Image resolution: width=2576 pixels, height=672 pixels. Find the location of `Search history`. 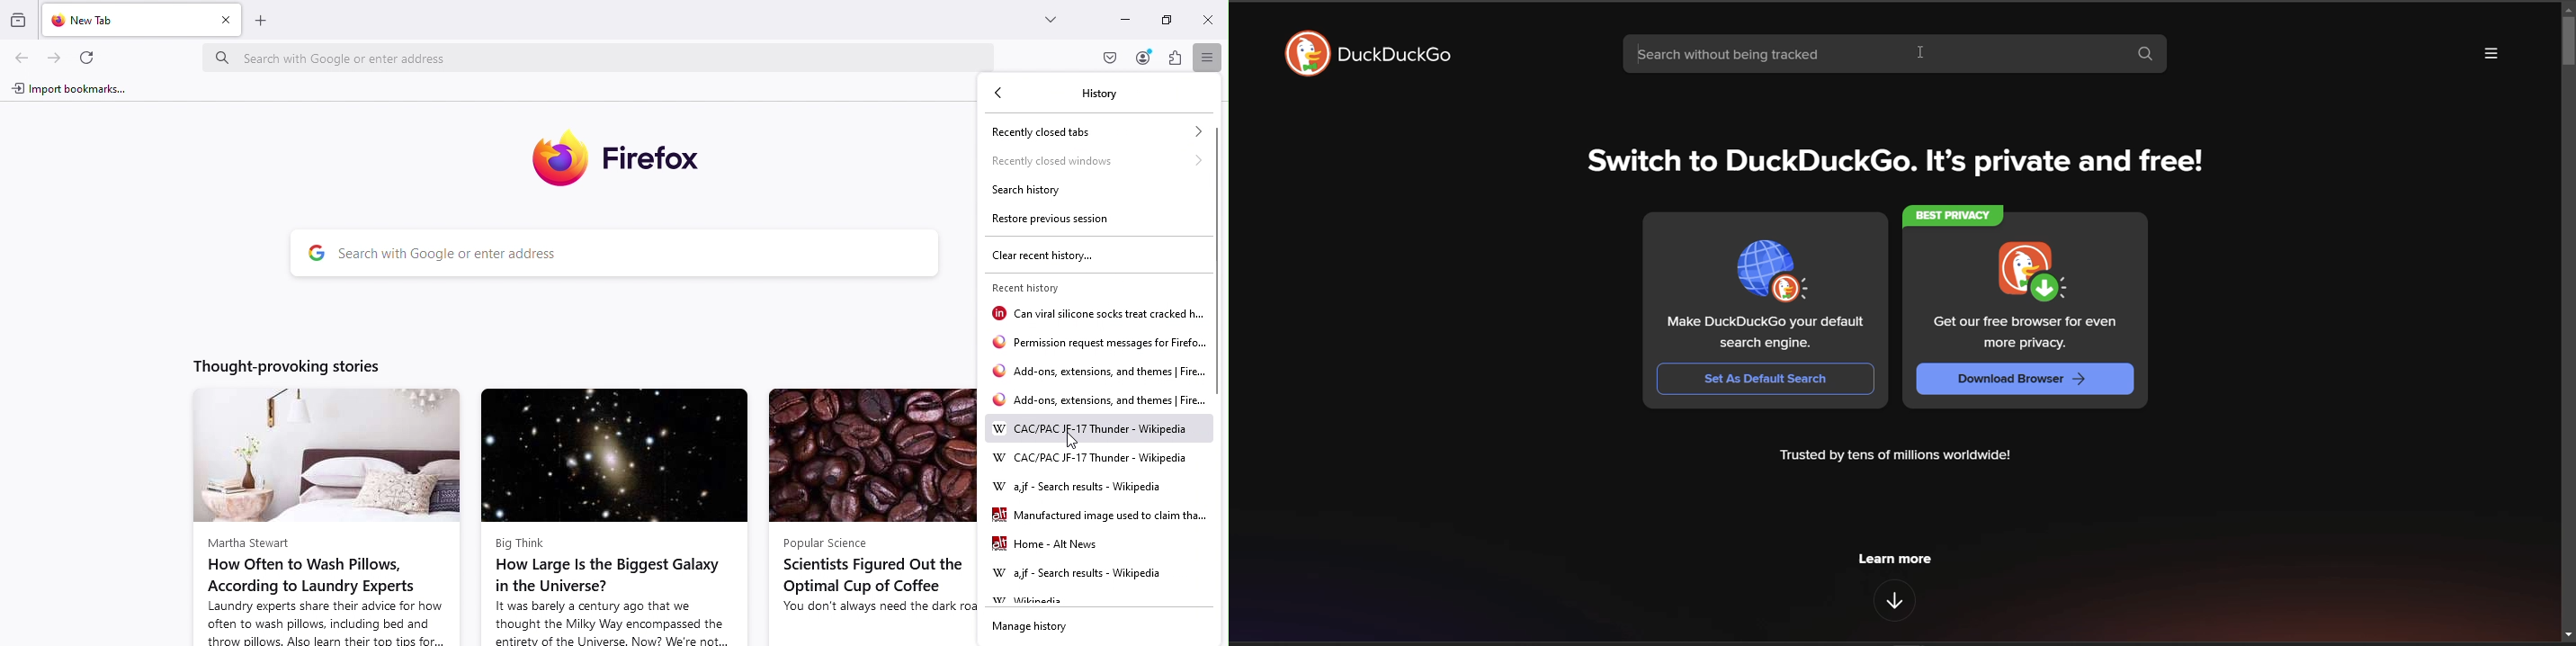

Search history is located at coordinates (1039, 193).